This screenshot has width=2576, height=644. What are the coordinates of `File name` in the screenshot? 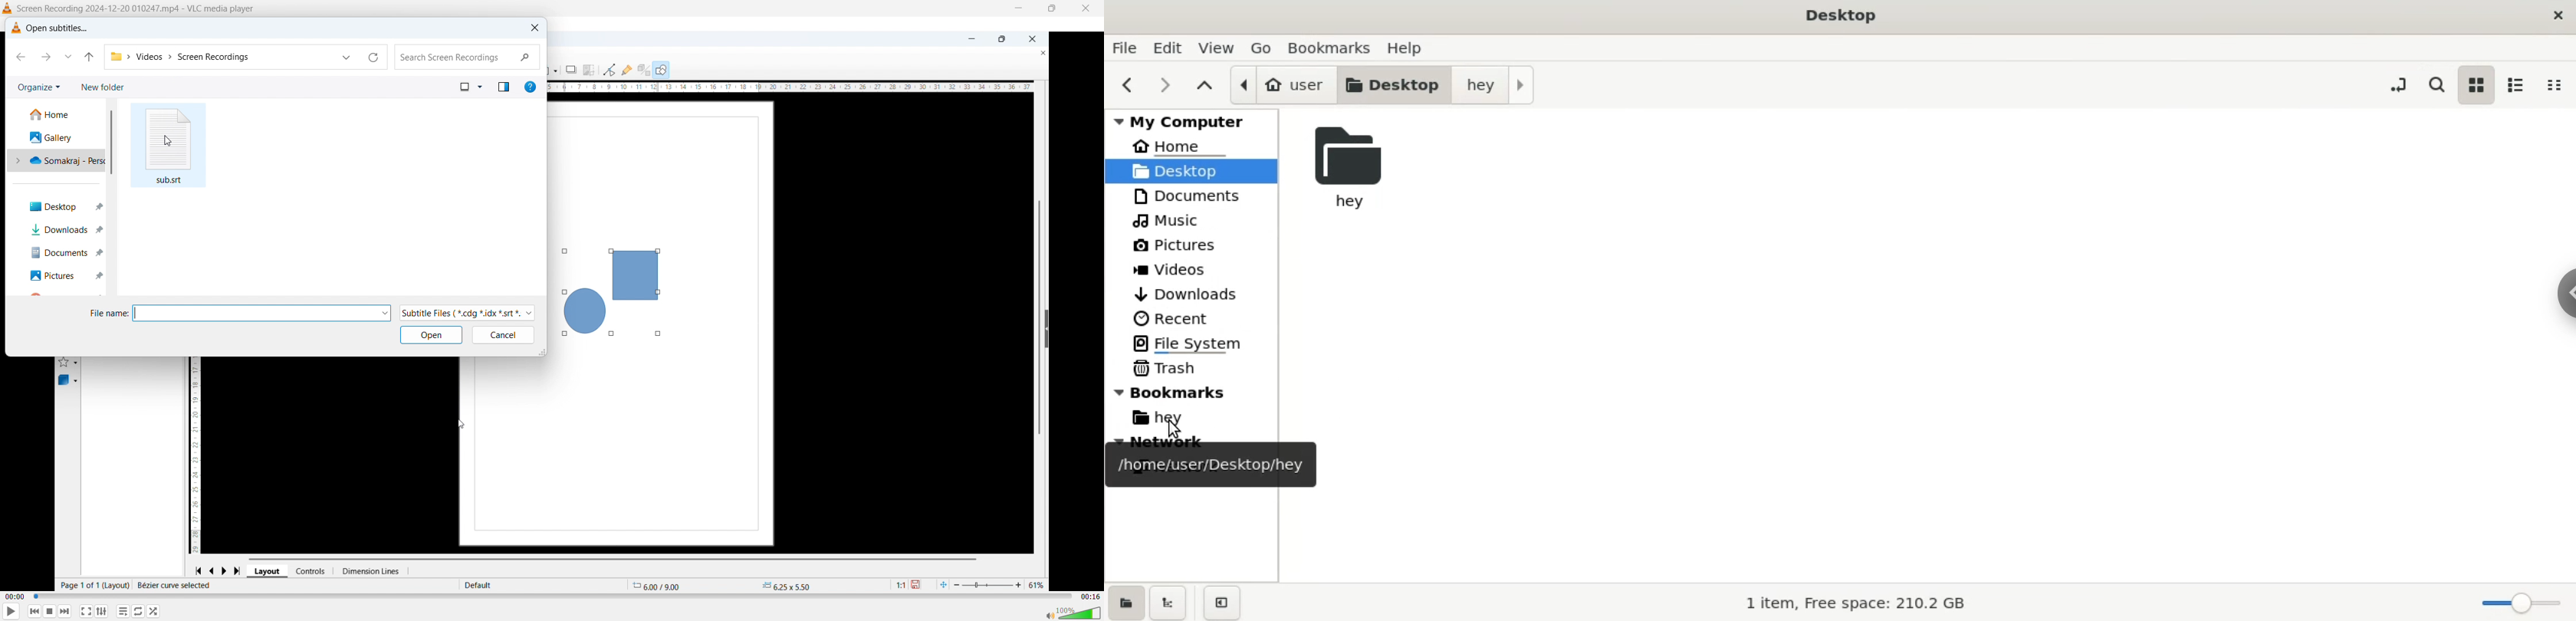 It's located at (108, 313).